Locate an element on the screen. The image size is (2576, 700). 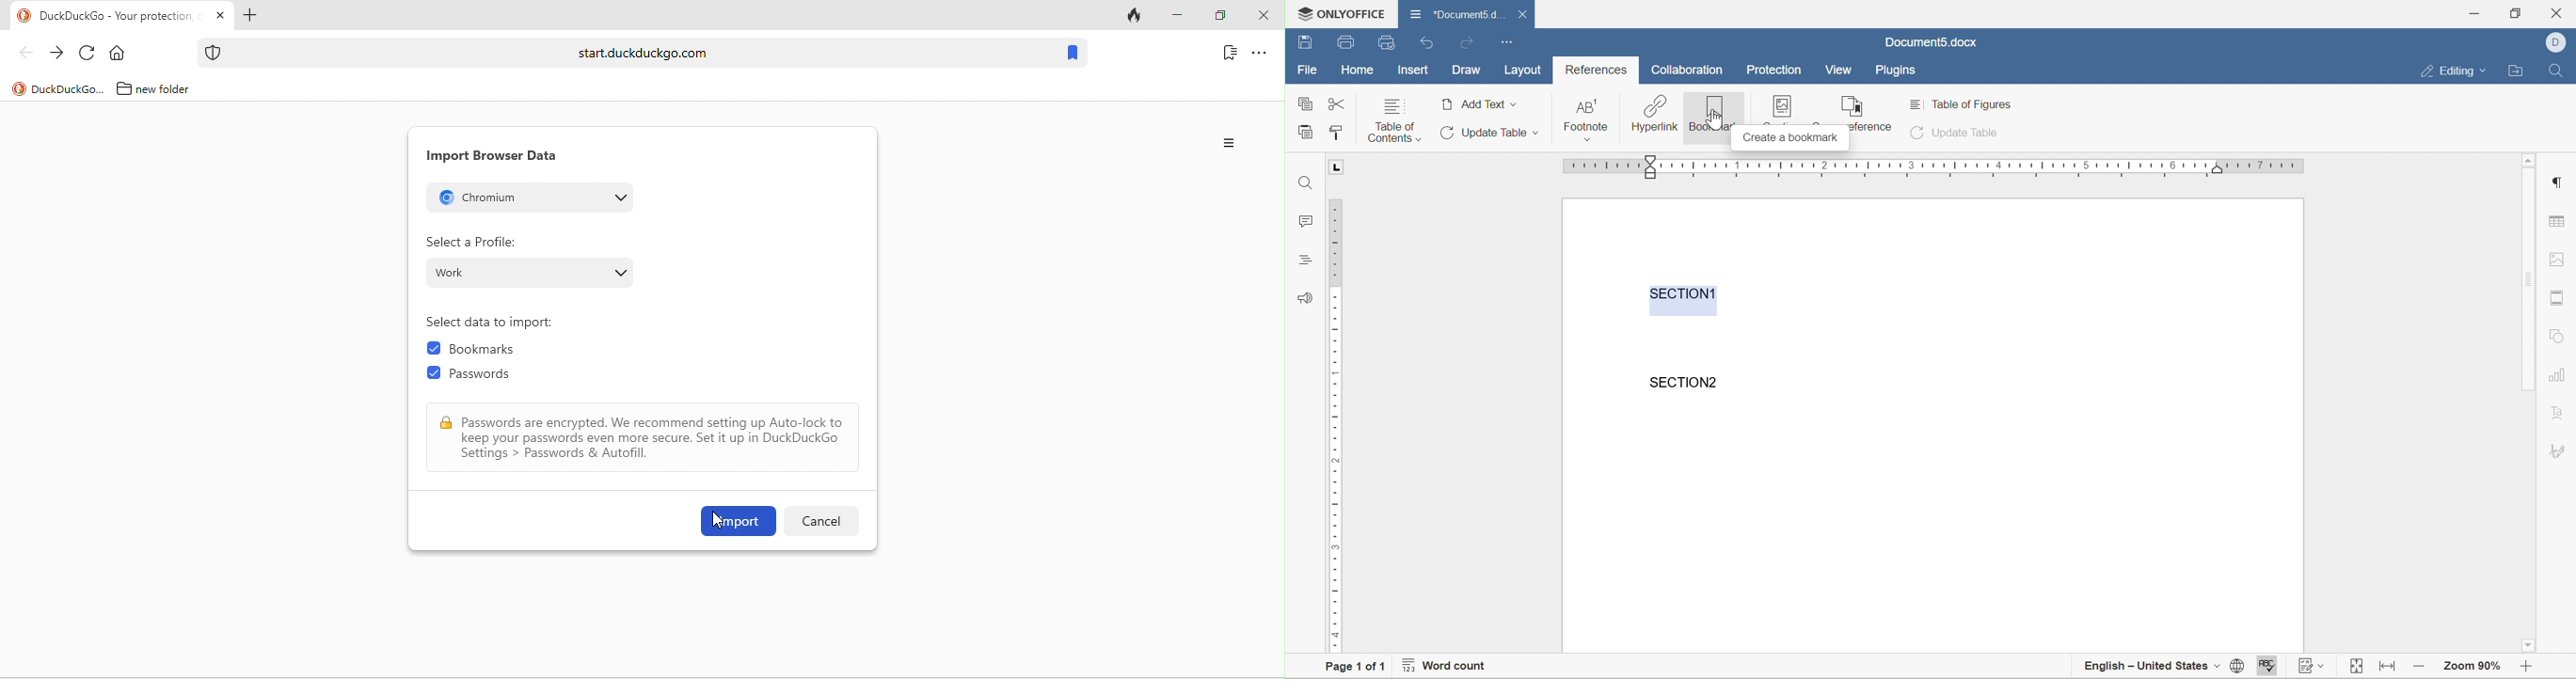
section2 is located at coordinates (1687, 382).